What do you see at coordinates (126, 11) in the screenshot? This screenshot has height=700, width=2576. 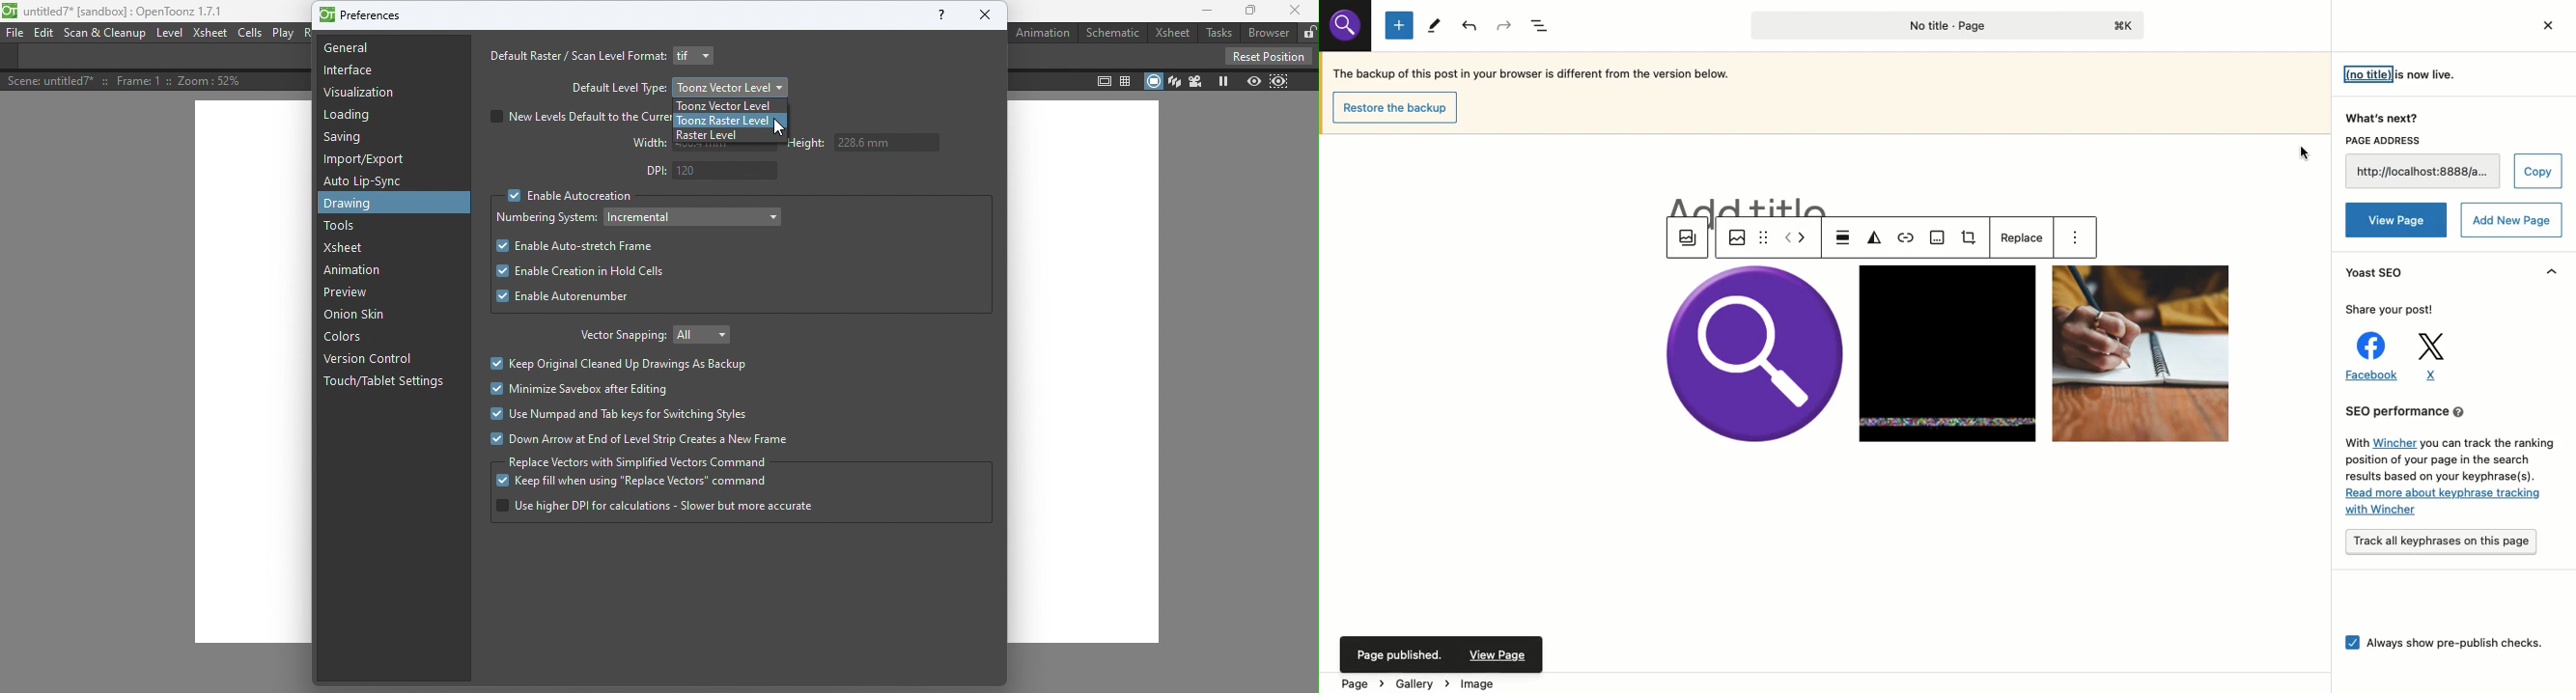 I see `File name` at bounding box center [126, 11].